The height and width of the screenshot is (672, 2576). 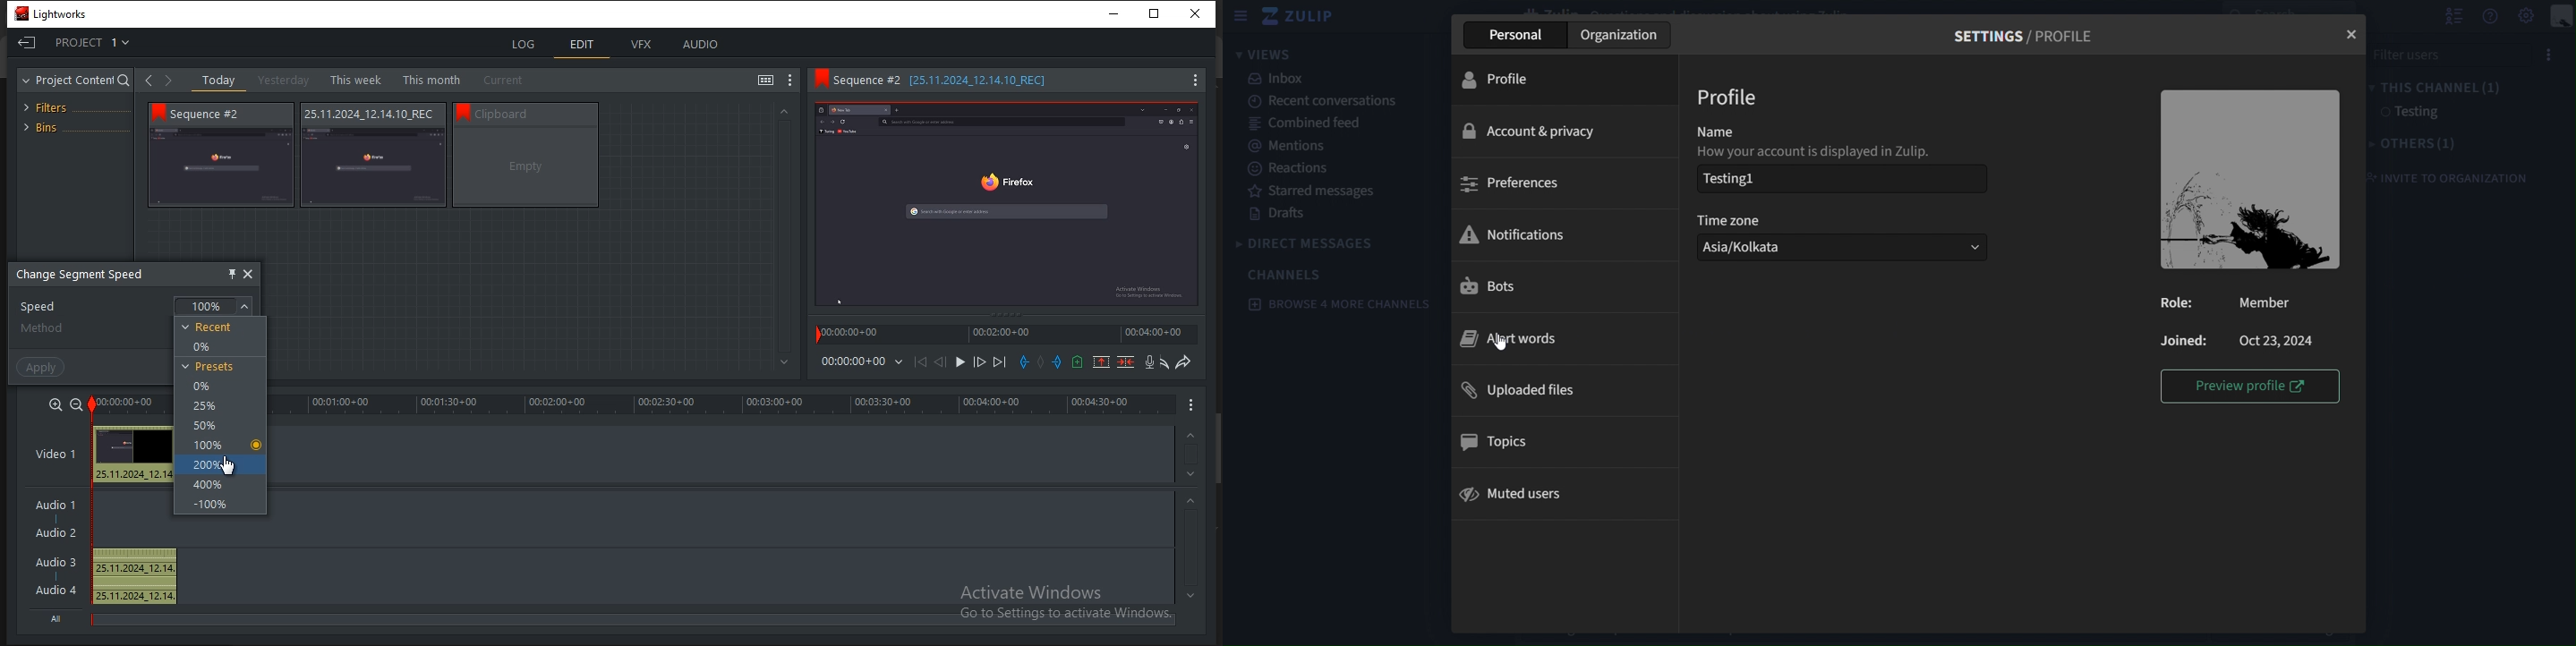 What do you see at coordinates (234, 464) in the screenshot?
I see `pointer cursor` at bounding box center [234, 464].